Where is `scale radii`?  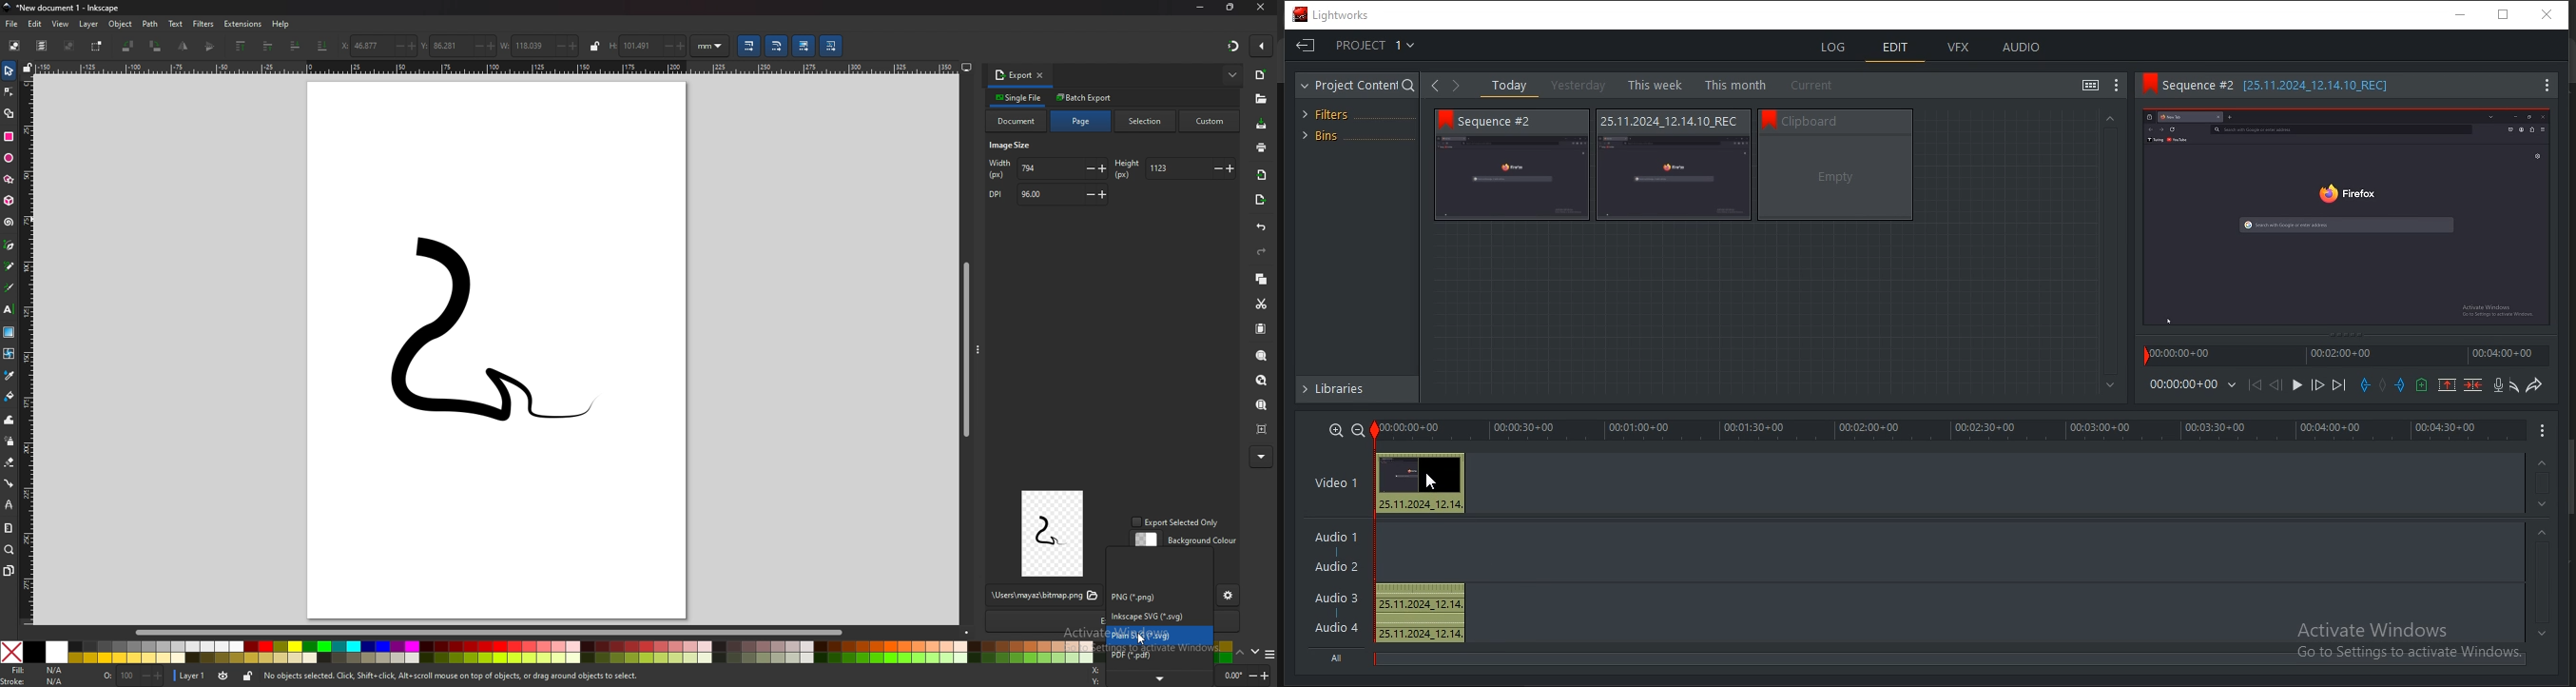
scale radii is located at coordinates (778, 46).